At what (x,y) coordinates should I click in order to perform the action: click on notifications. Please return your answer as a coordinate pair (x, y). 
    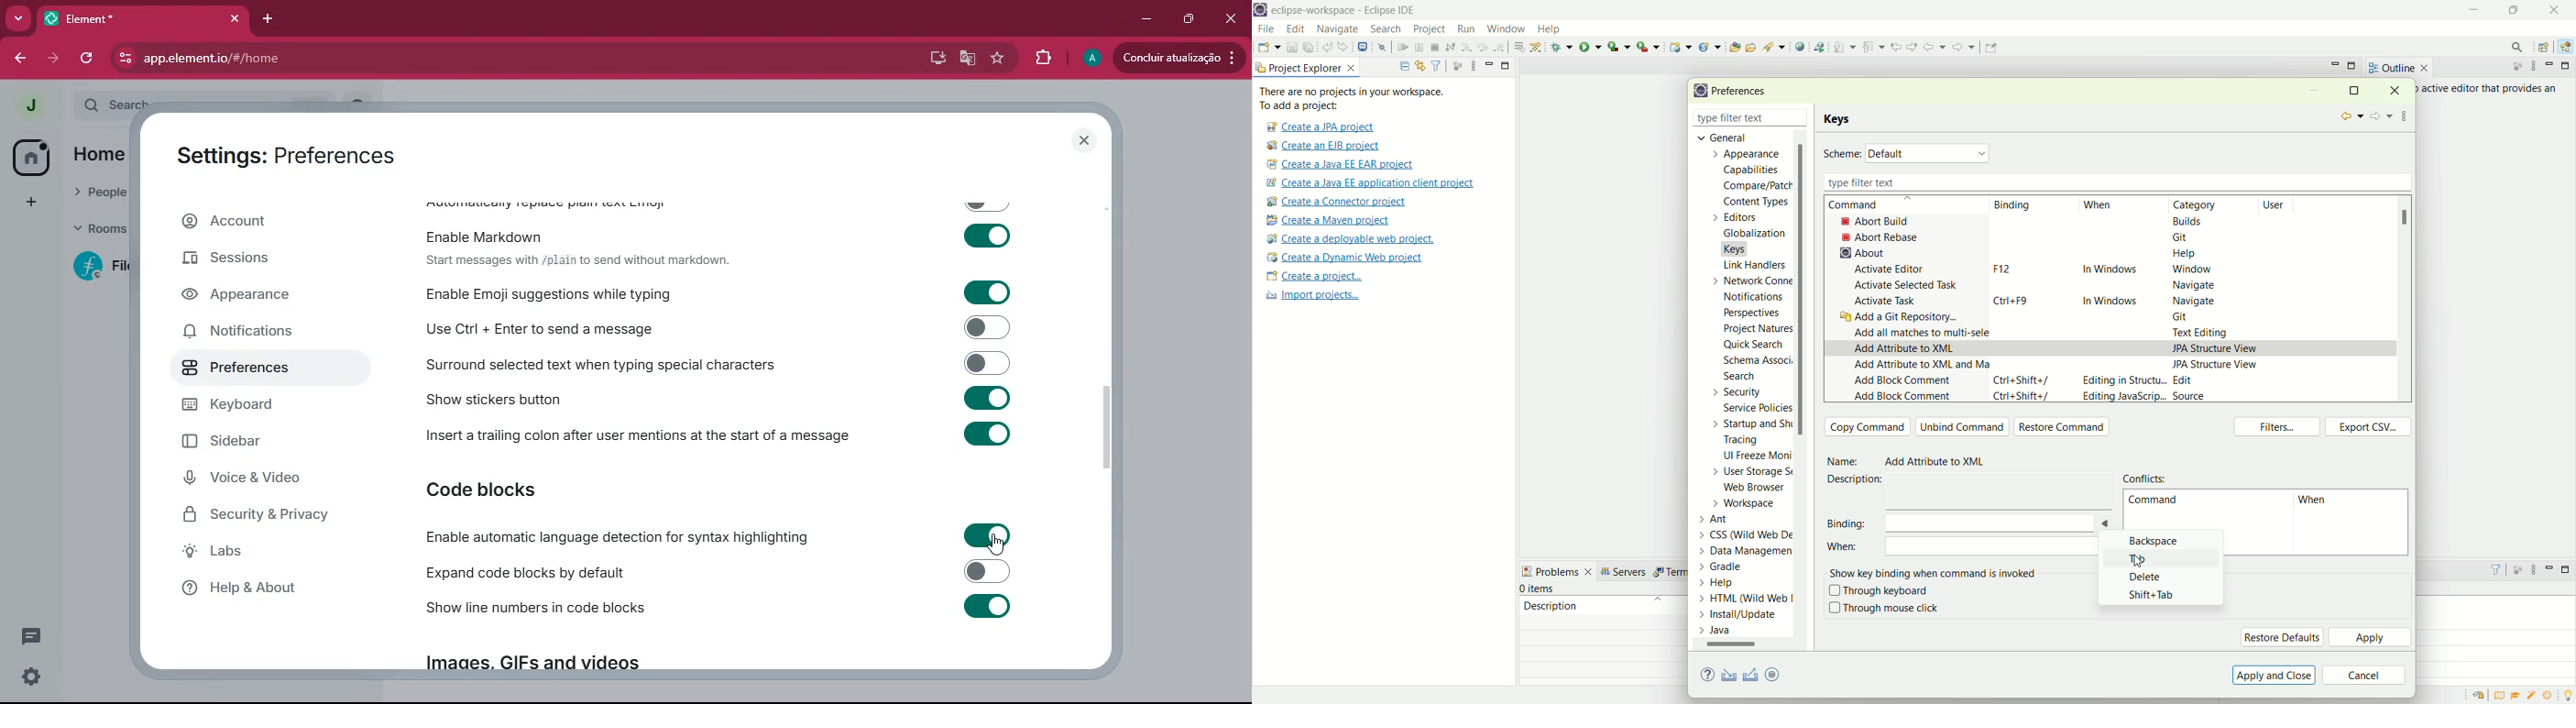
    Looking at the image, I should click on (261, 335).